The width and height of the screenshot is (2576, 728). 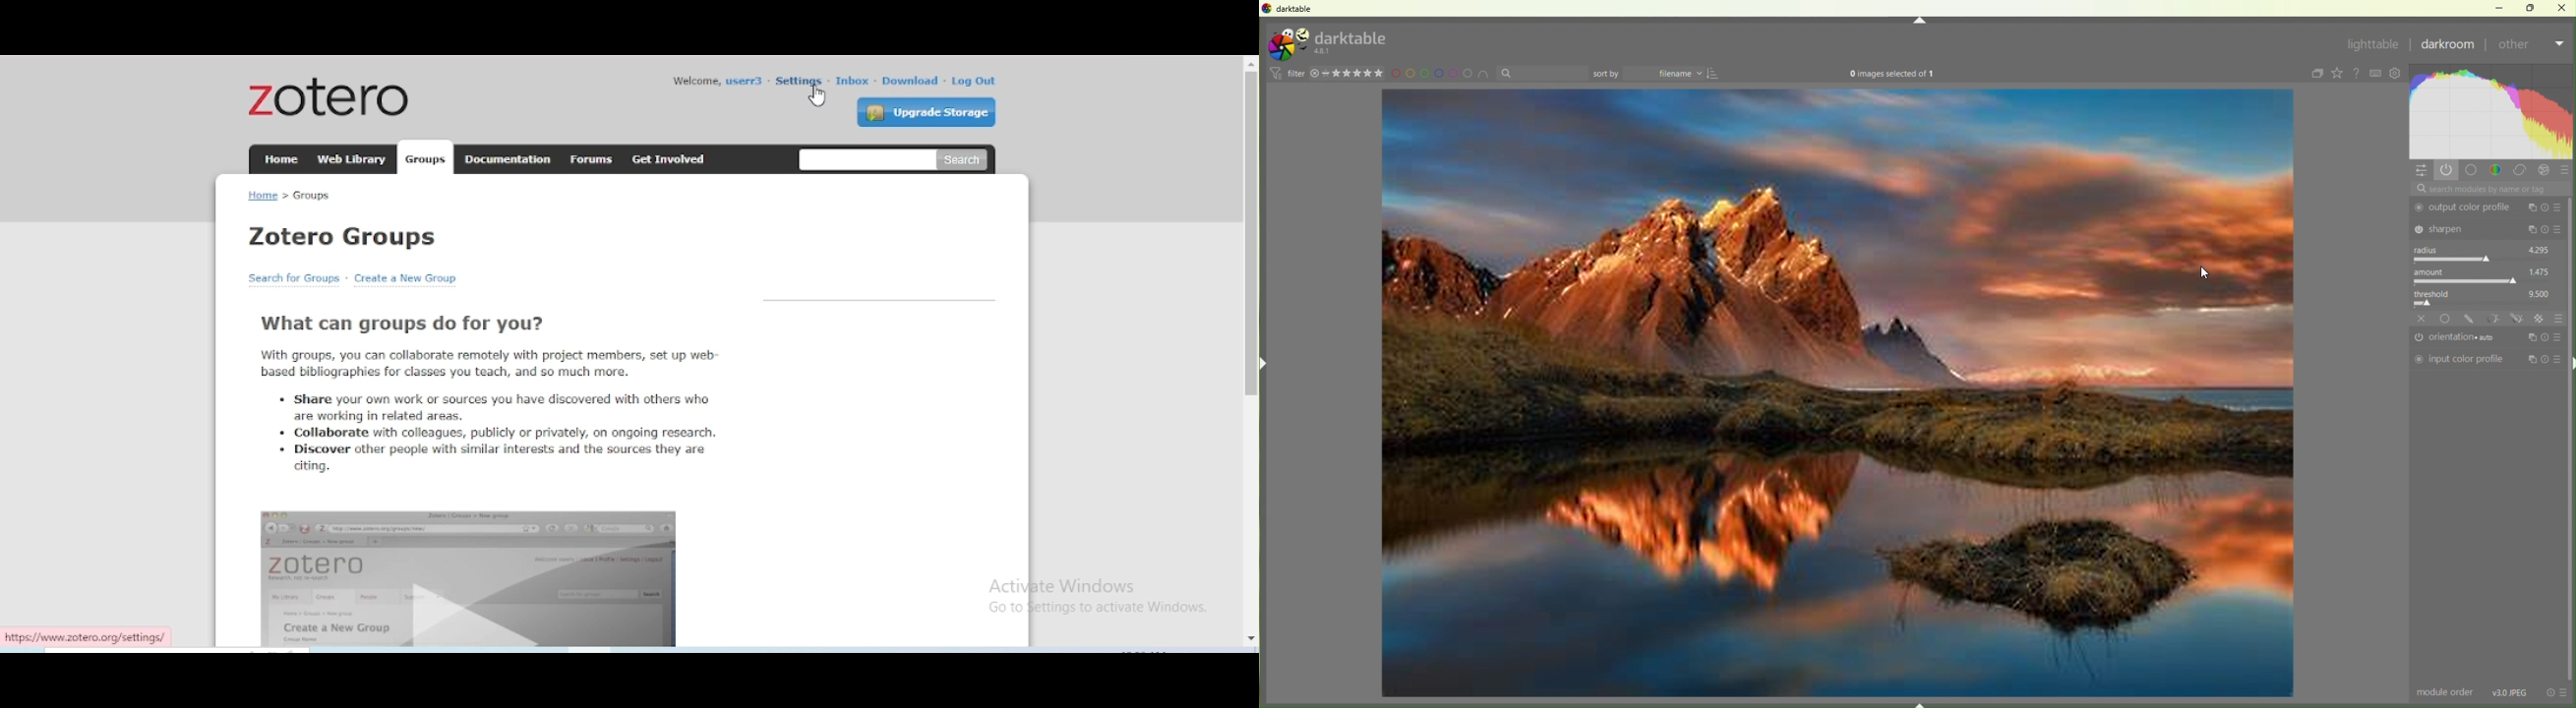 I want to click on Sharpen, so click(x=2466, y=228).